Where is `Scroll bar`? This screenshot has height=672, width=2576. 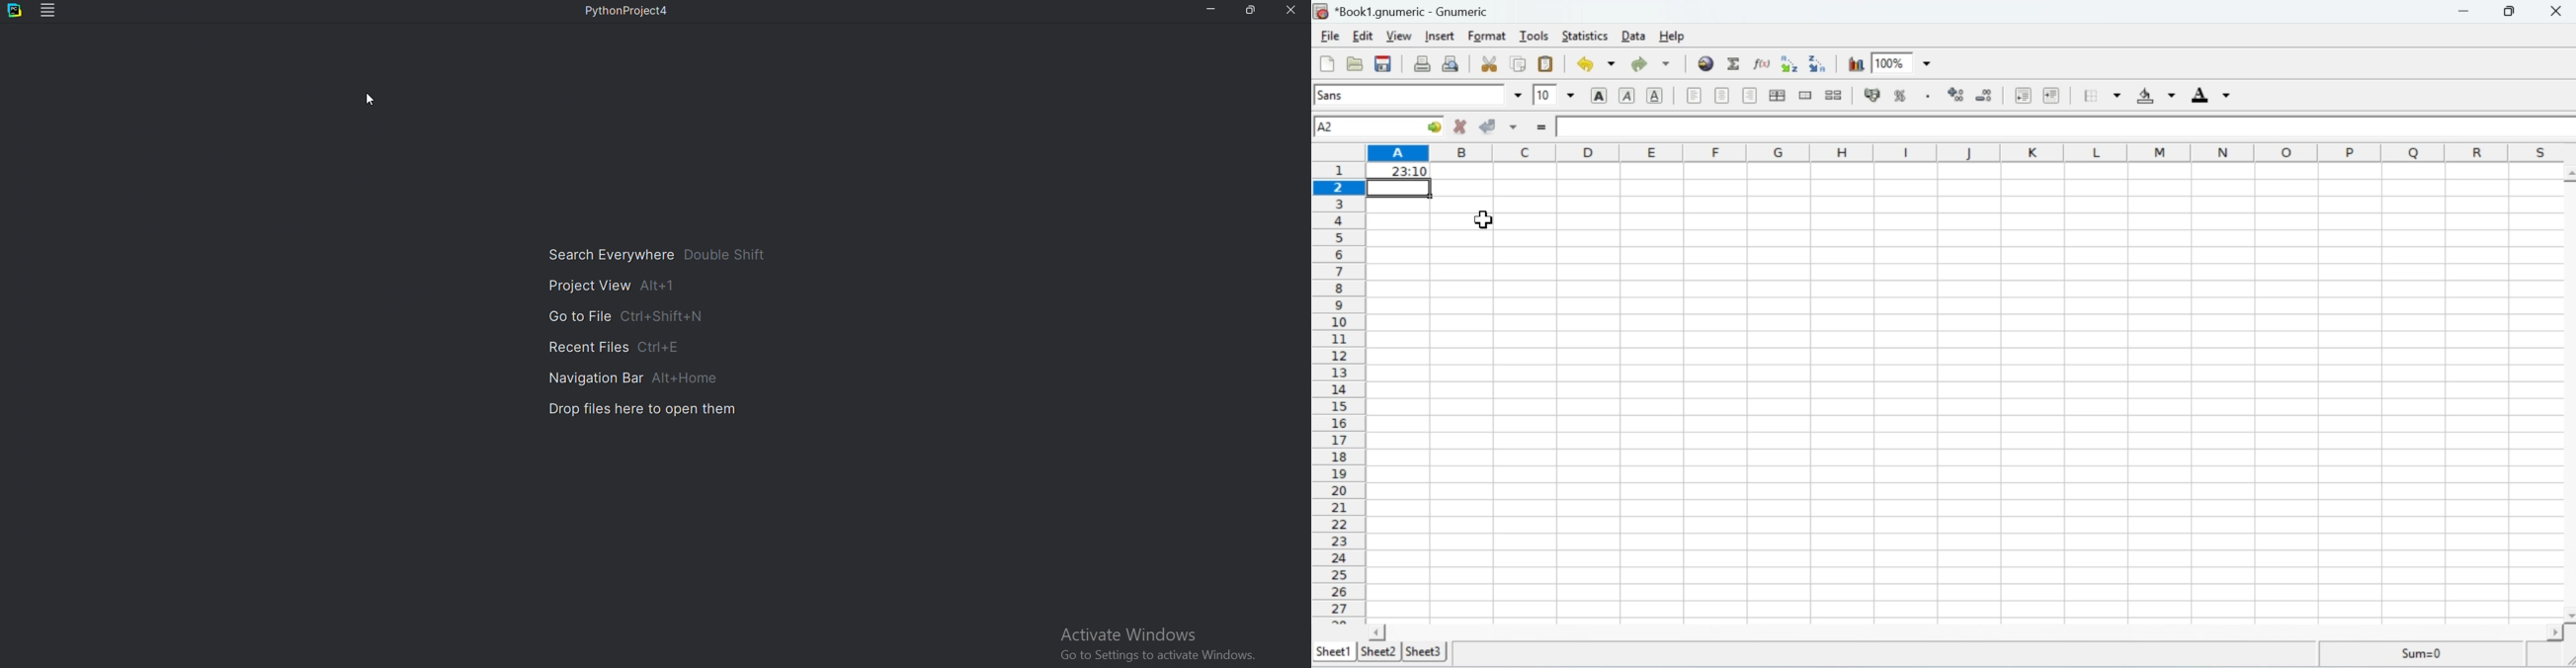 Scroll bar is located at coordinates (2563, 392).